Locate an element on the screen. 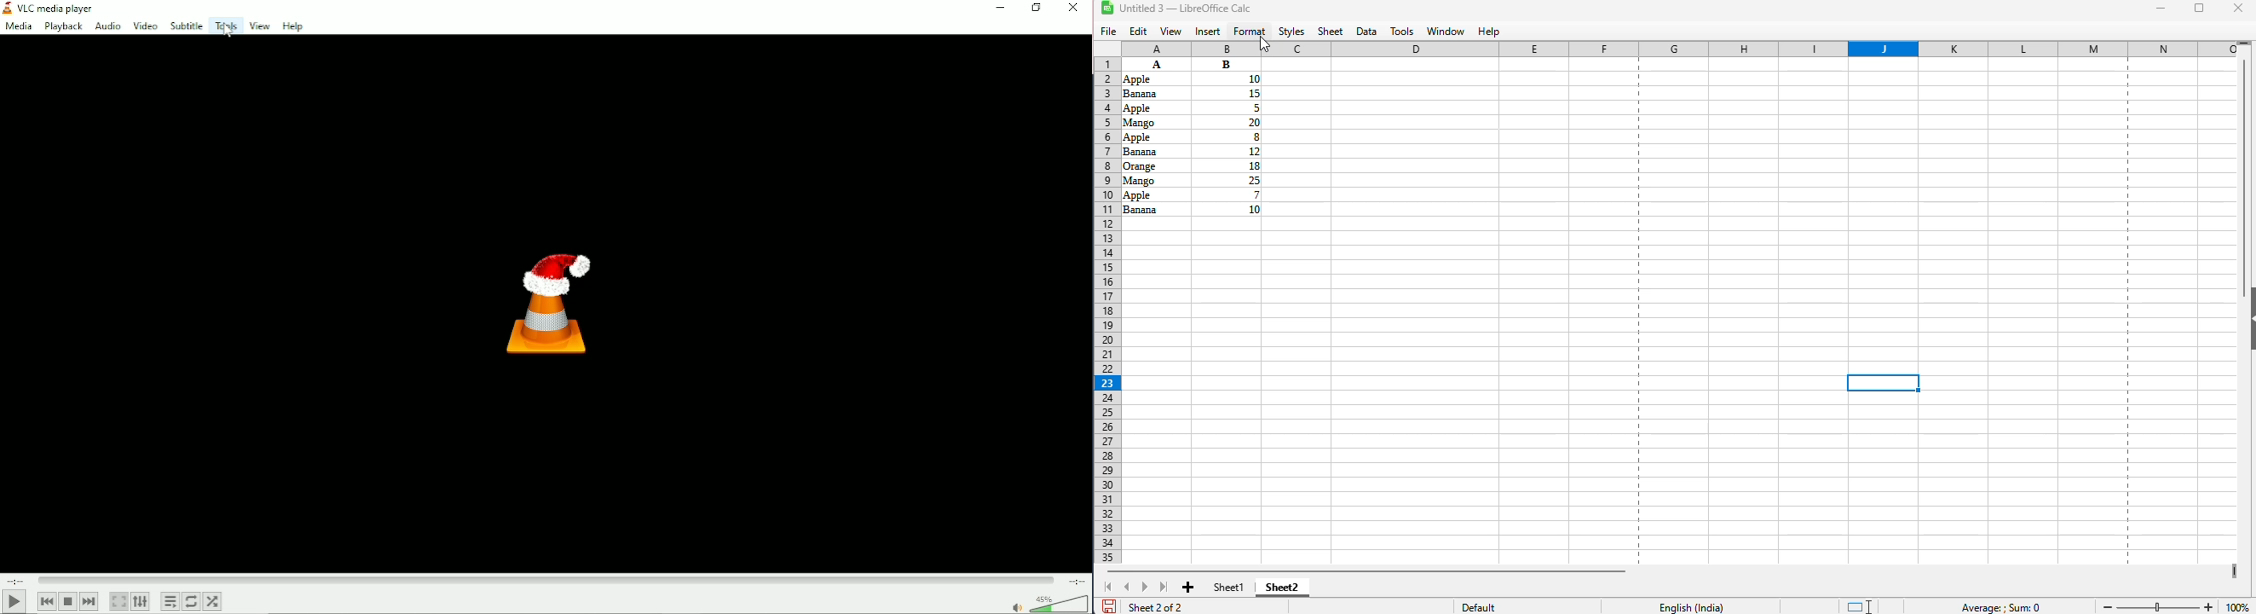  scroll to last sheet is located at coordinates (1164, 586).